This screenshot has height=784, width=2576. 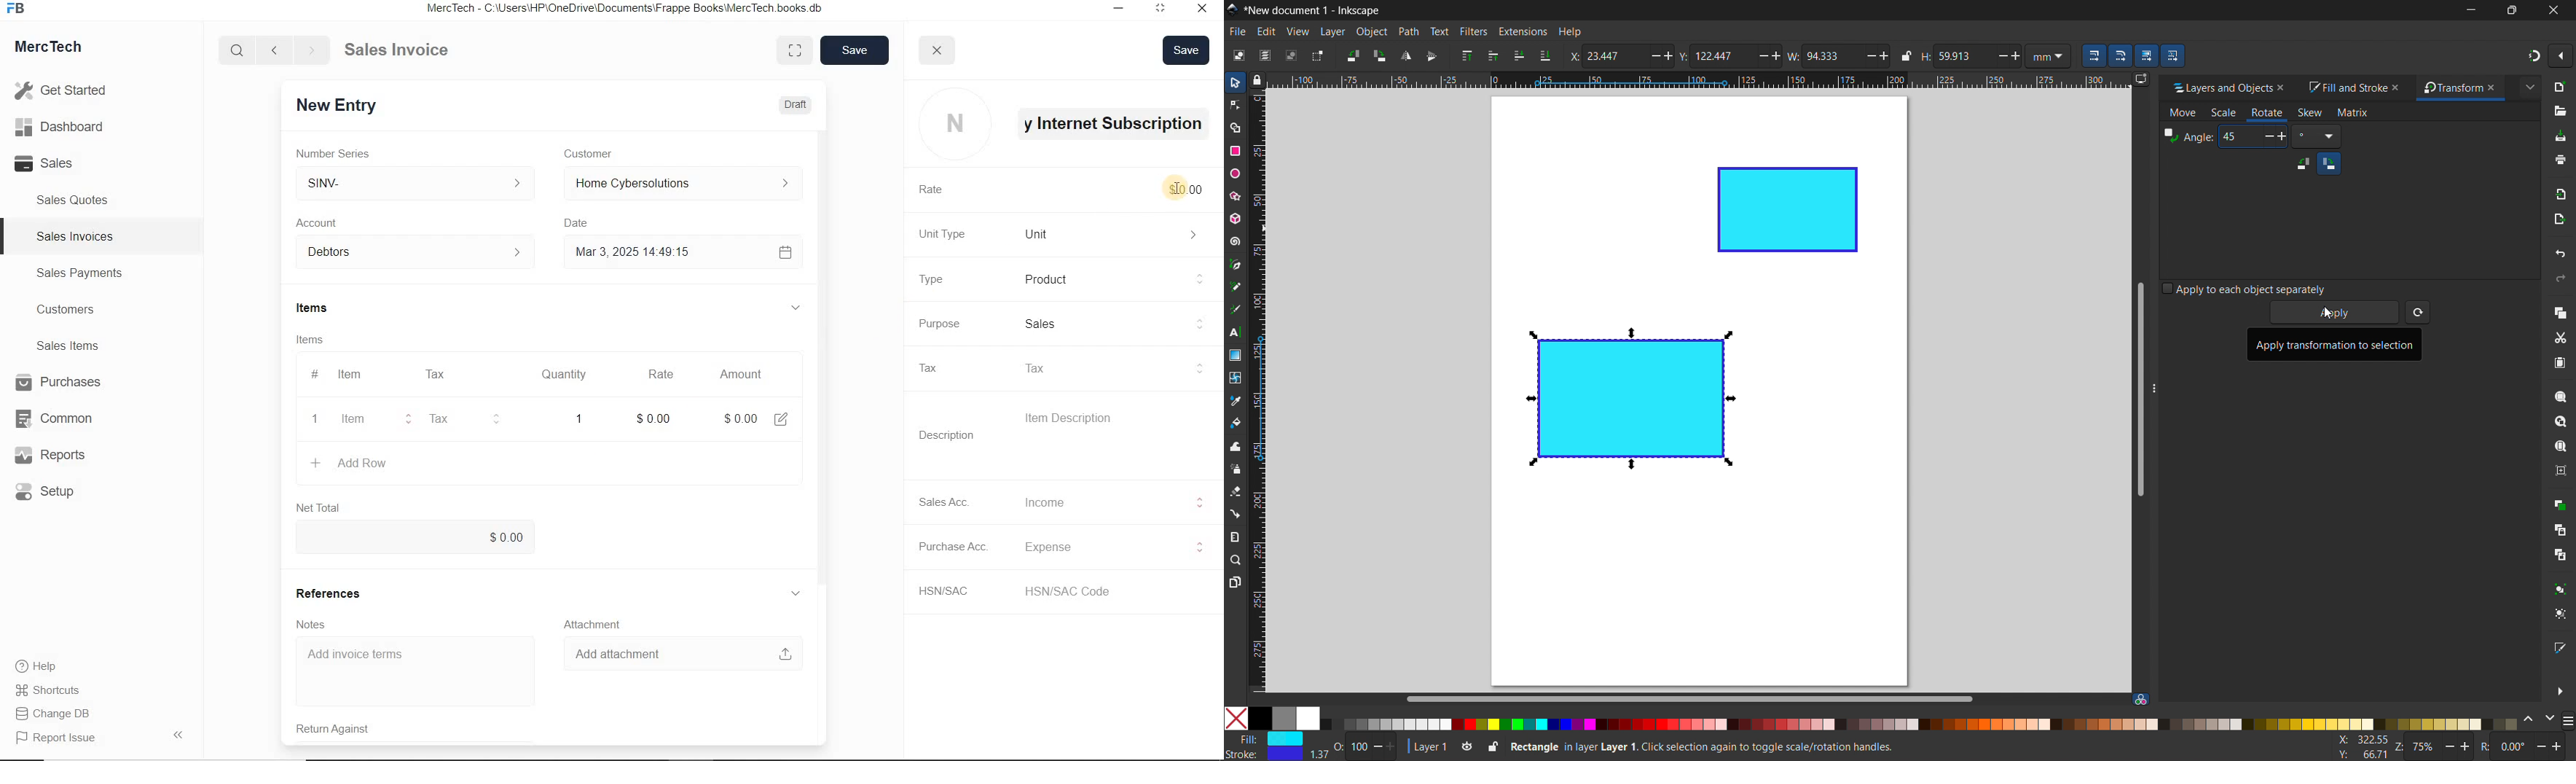 I want to click on create, so click(x=314, y=462).